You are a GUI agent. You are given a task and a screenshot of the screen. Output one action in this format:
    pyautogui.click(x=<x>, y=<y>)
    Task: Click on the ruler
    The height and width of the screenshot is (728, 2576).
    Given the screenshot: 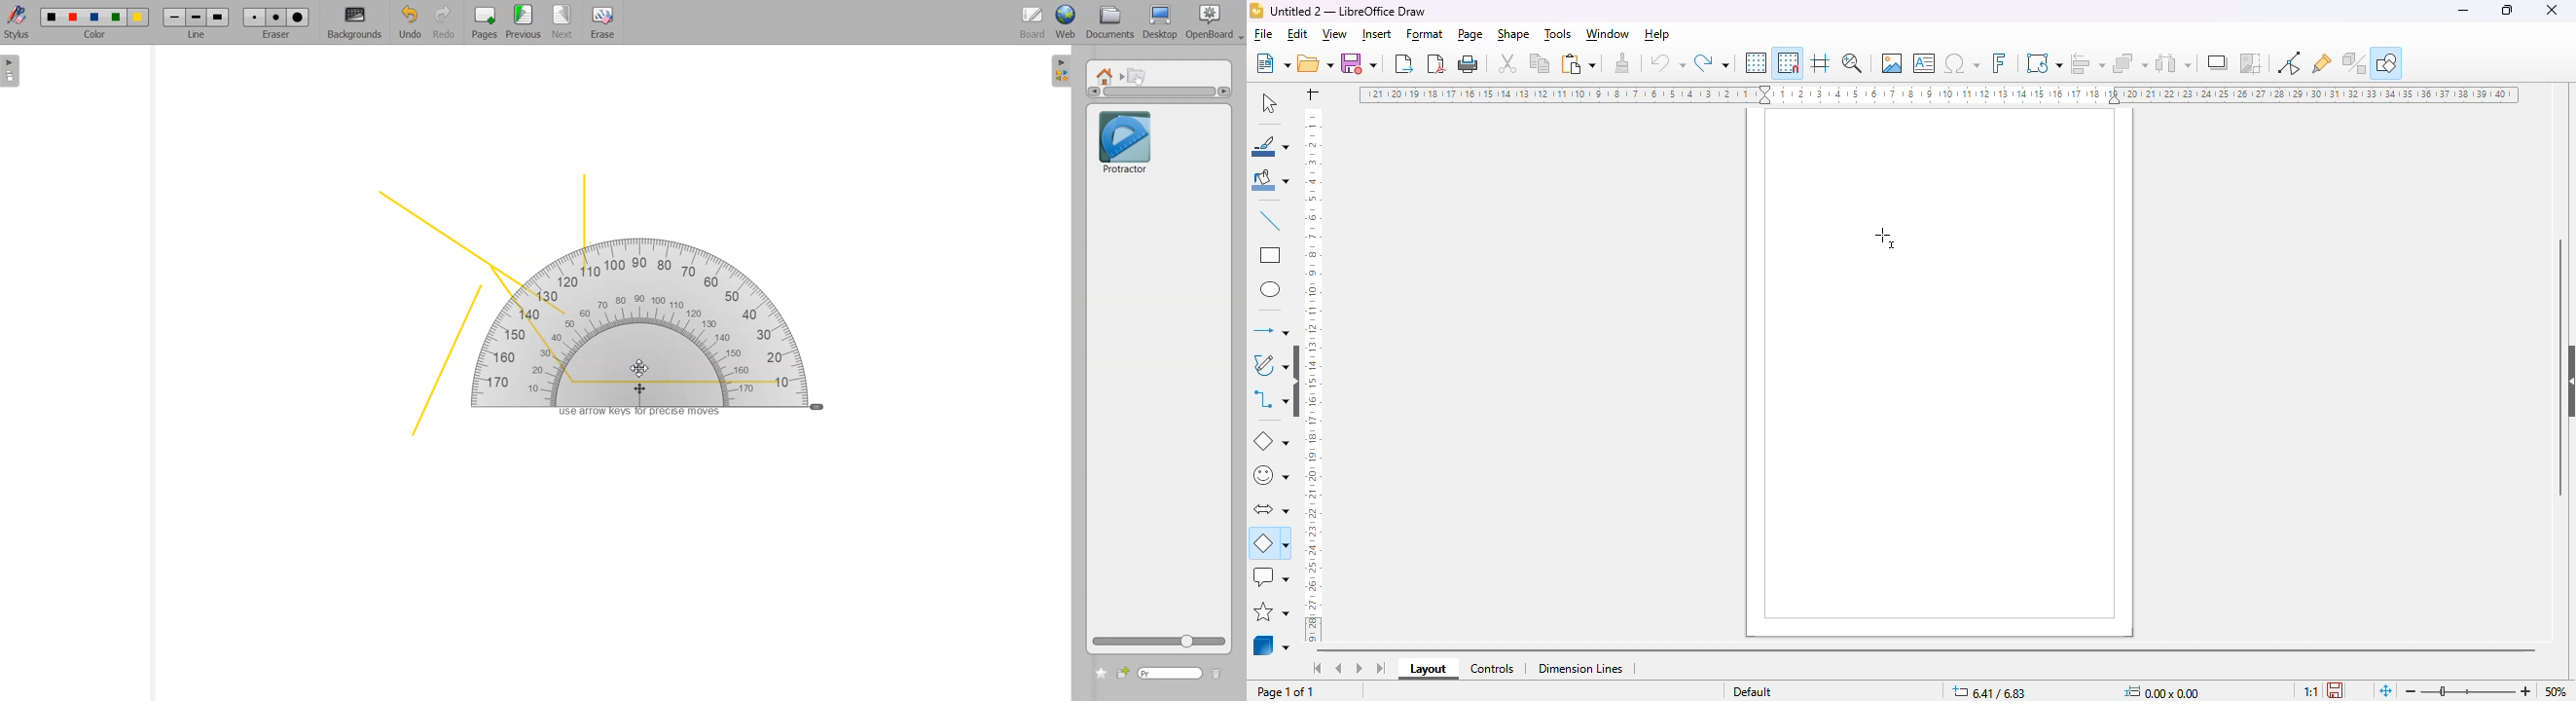 What is the action you would take?
    pyautogui.click(x=1313, y=376)
    